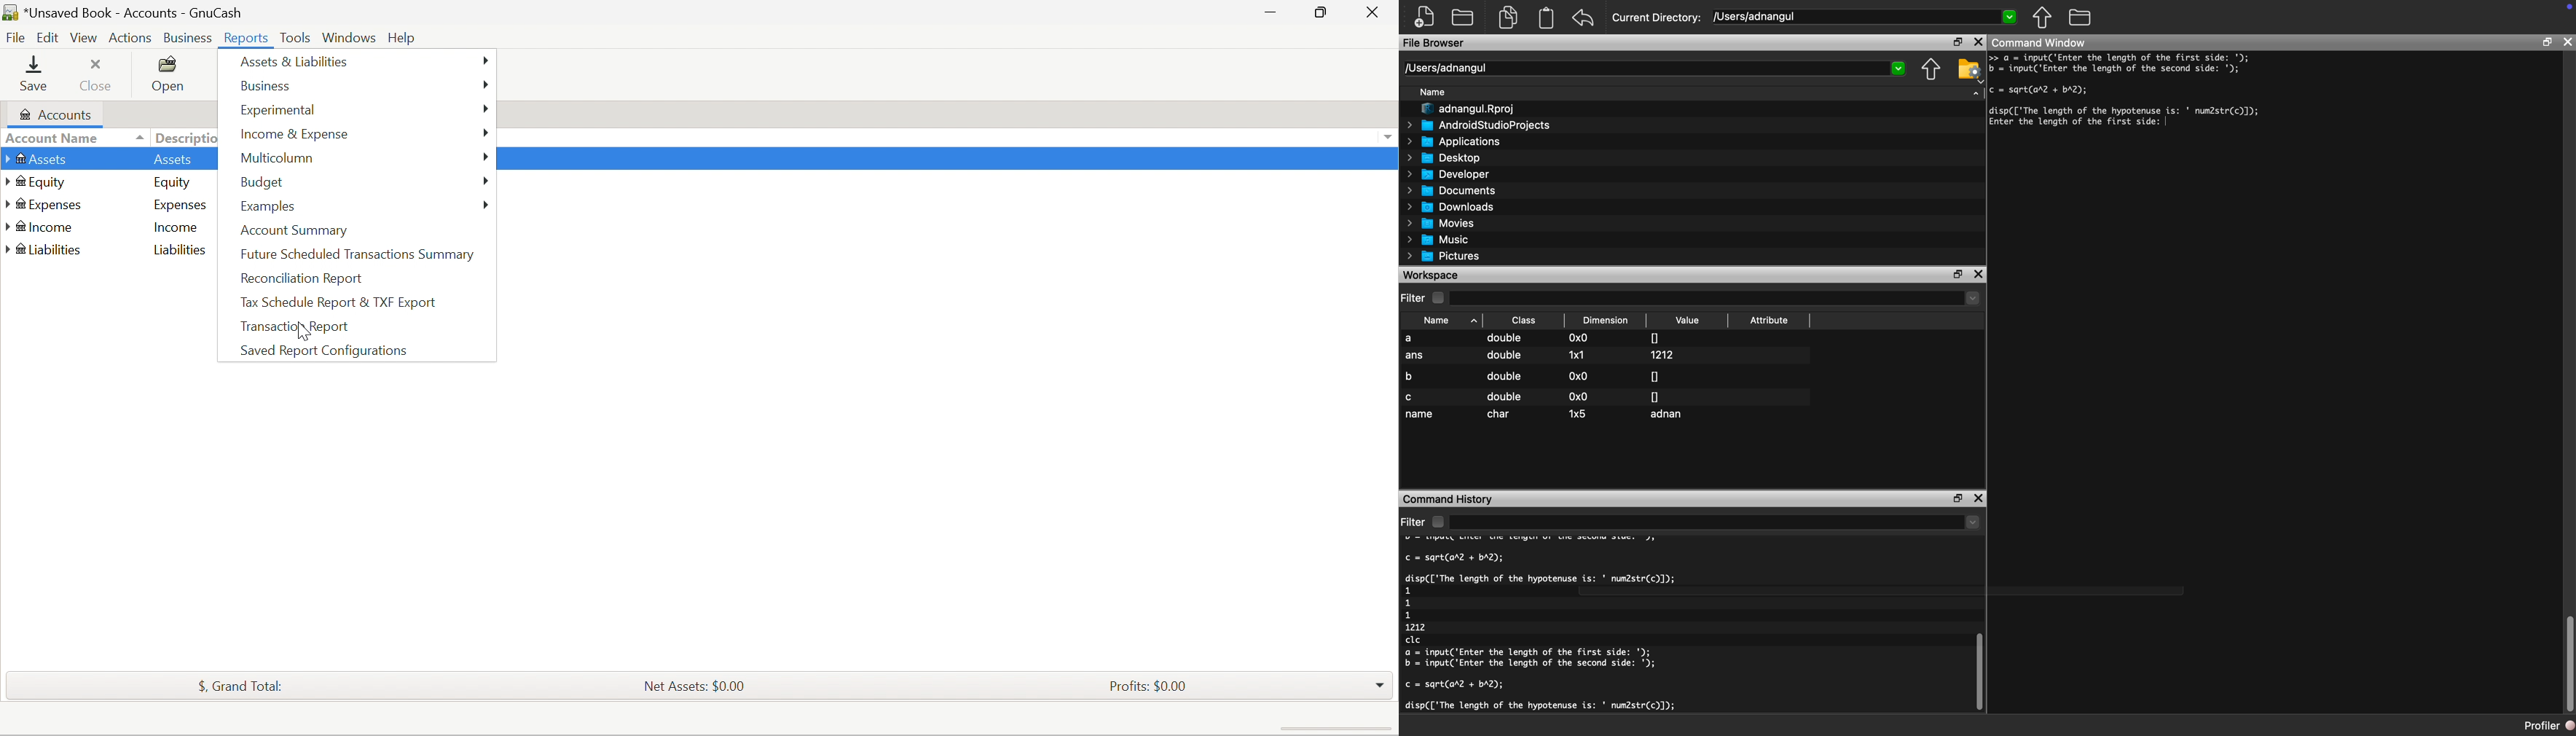 The image size is (2576, 756). I want to click on Drop Down, so click(138, 137).